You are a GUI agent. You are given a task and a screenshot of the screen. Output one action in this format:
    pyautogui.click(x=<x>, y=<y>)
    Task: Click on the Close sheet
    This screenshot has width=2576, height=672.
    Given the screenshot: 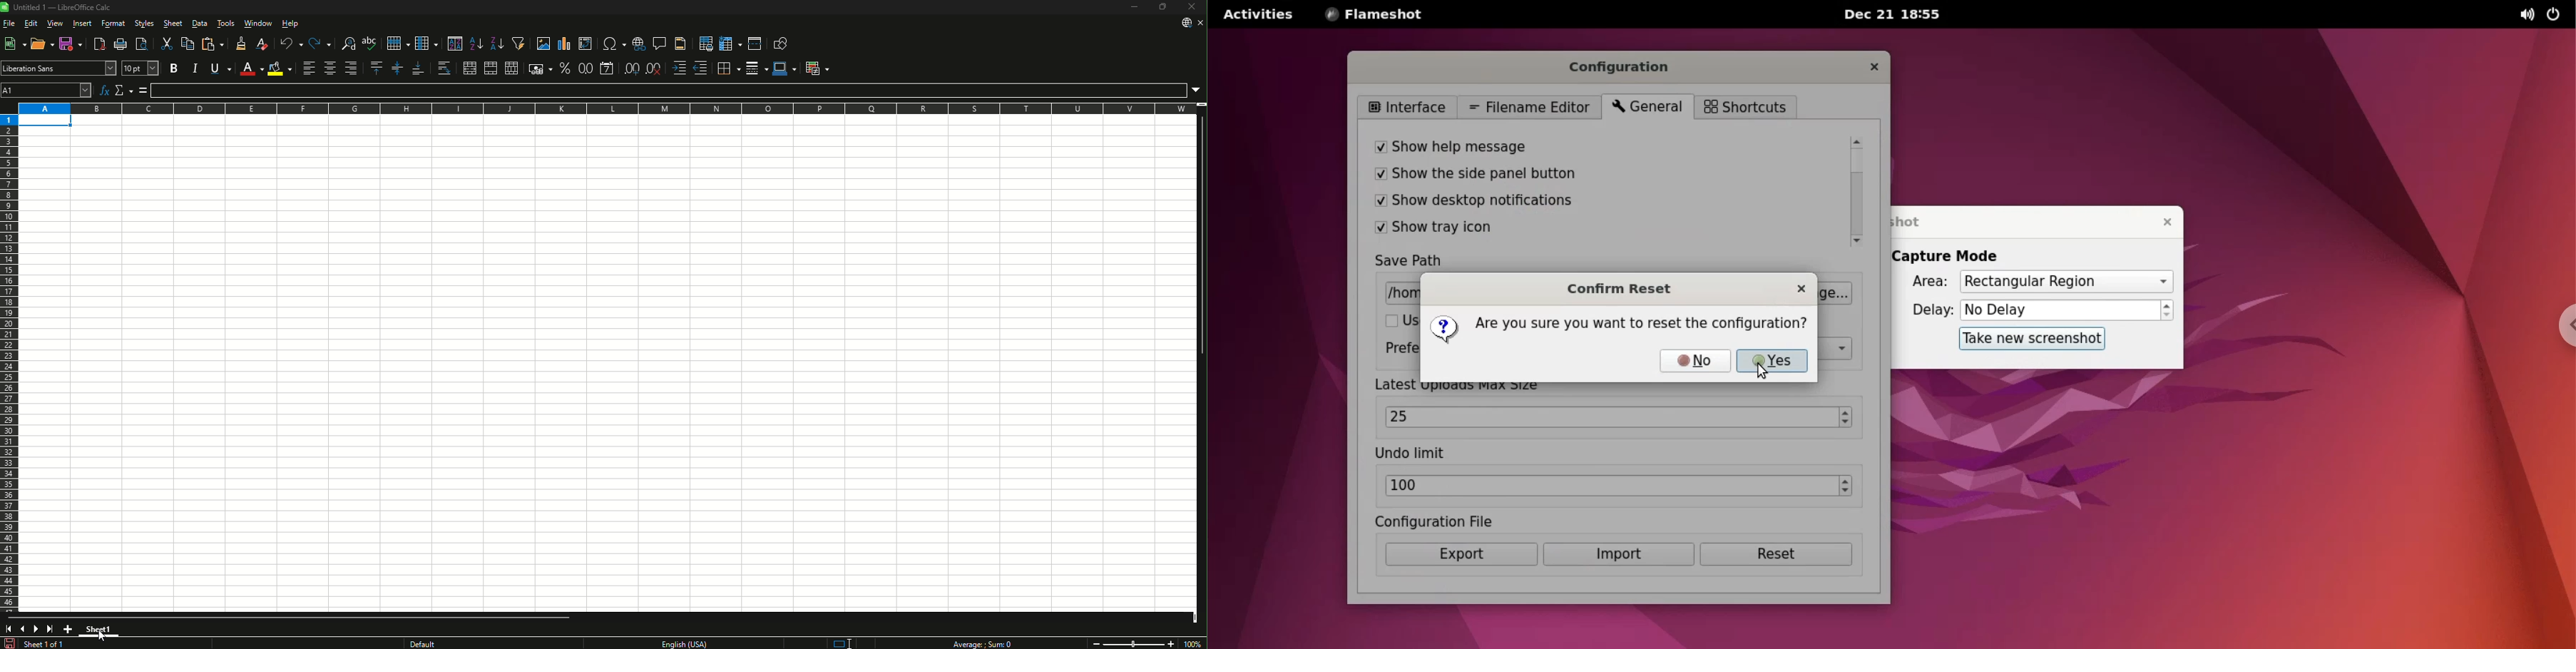 What is the action you would take?
    pyautogui.click(x=1200, y=23)
    